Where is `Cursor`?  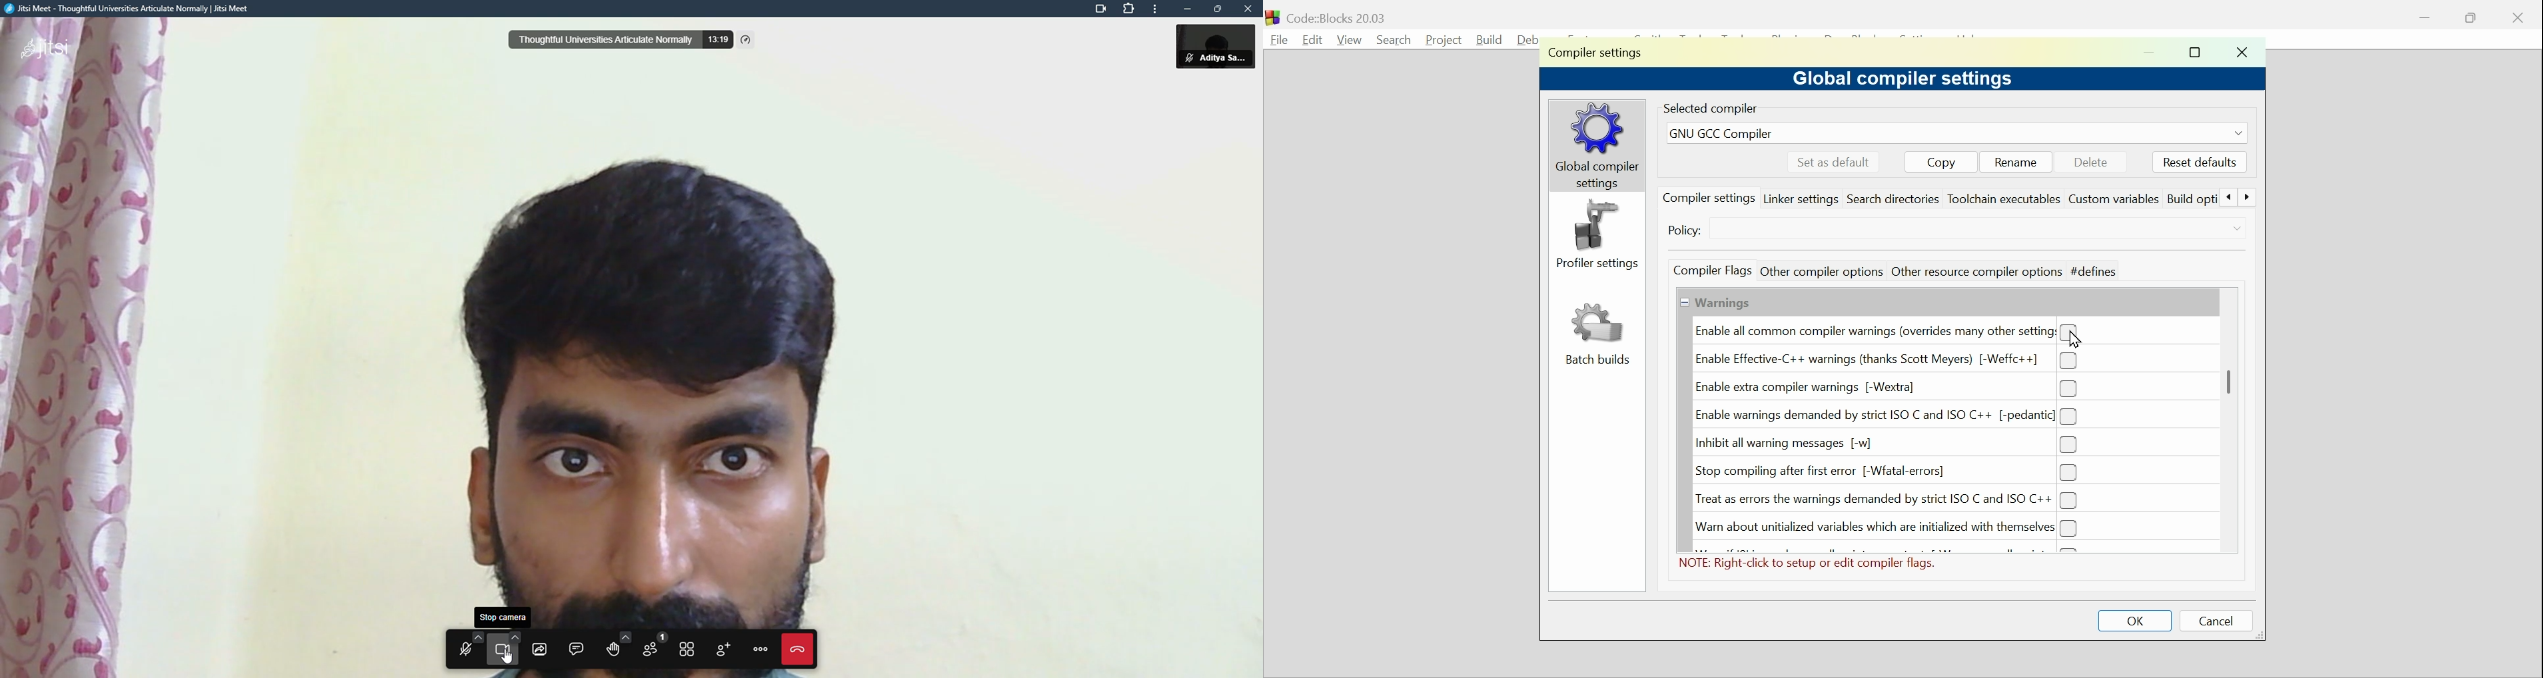 Cursor is located at coordinates (2077, 340).